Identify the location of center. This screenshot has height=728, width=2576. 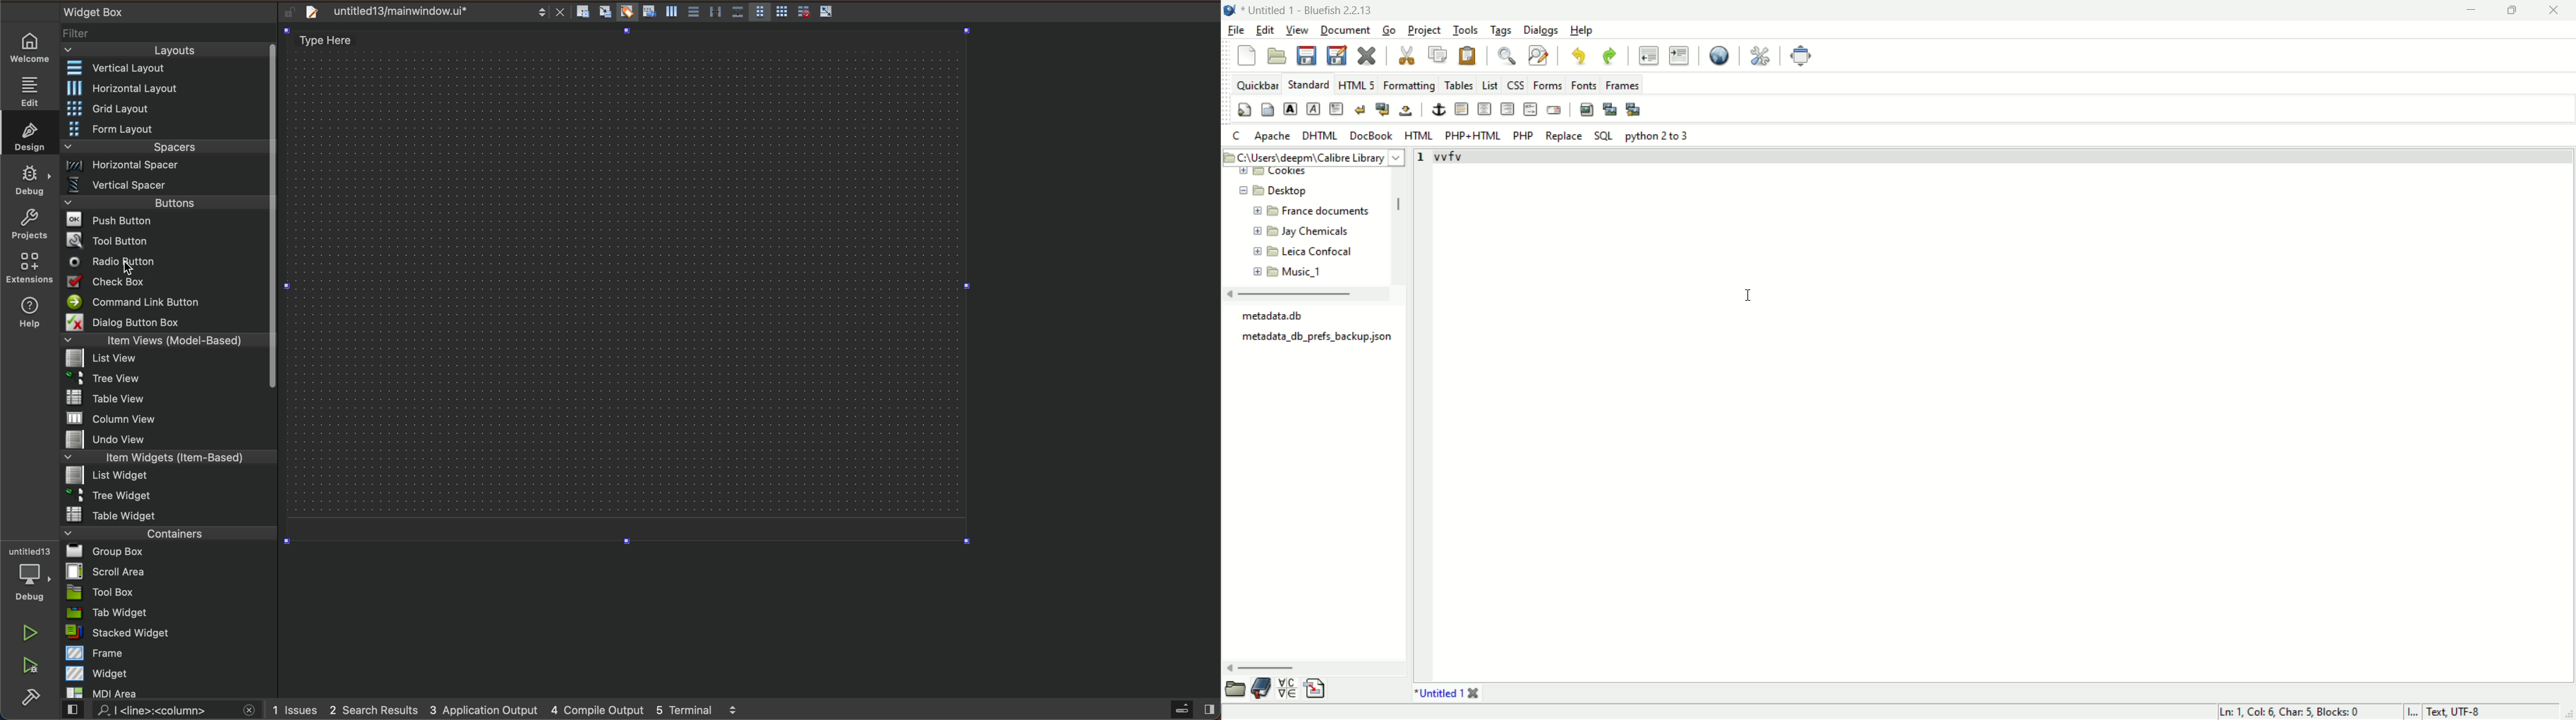
(1484, 109).